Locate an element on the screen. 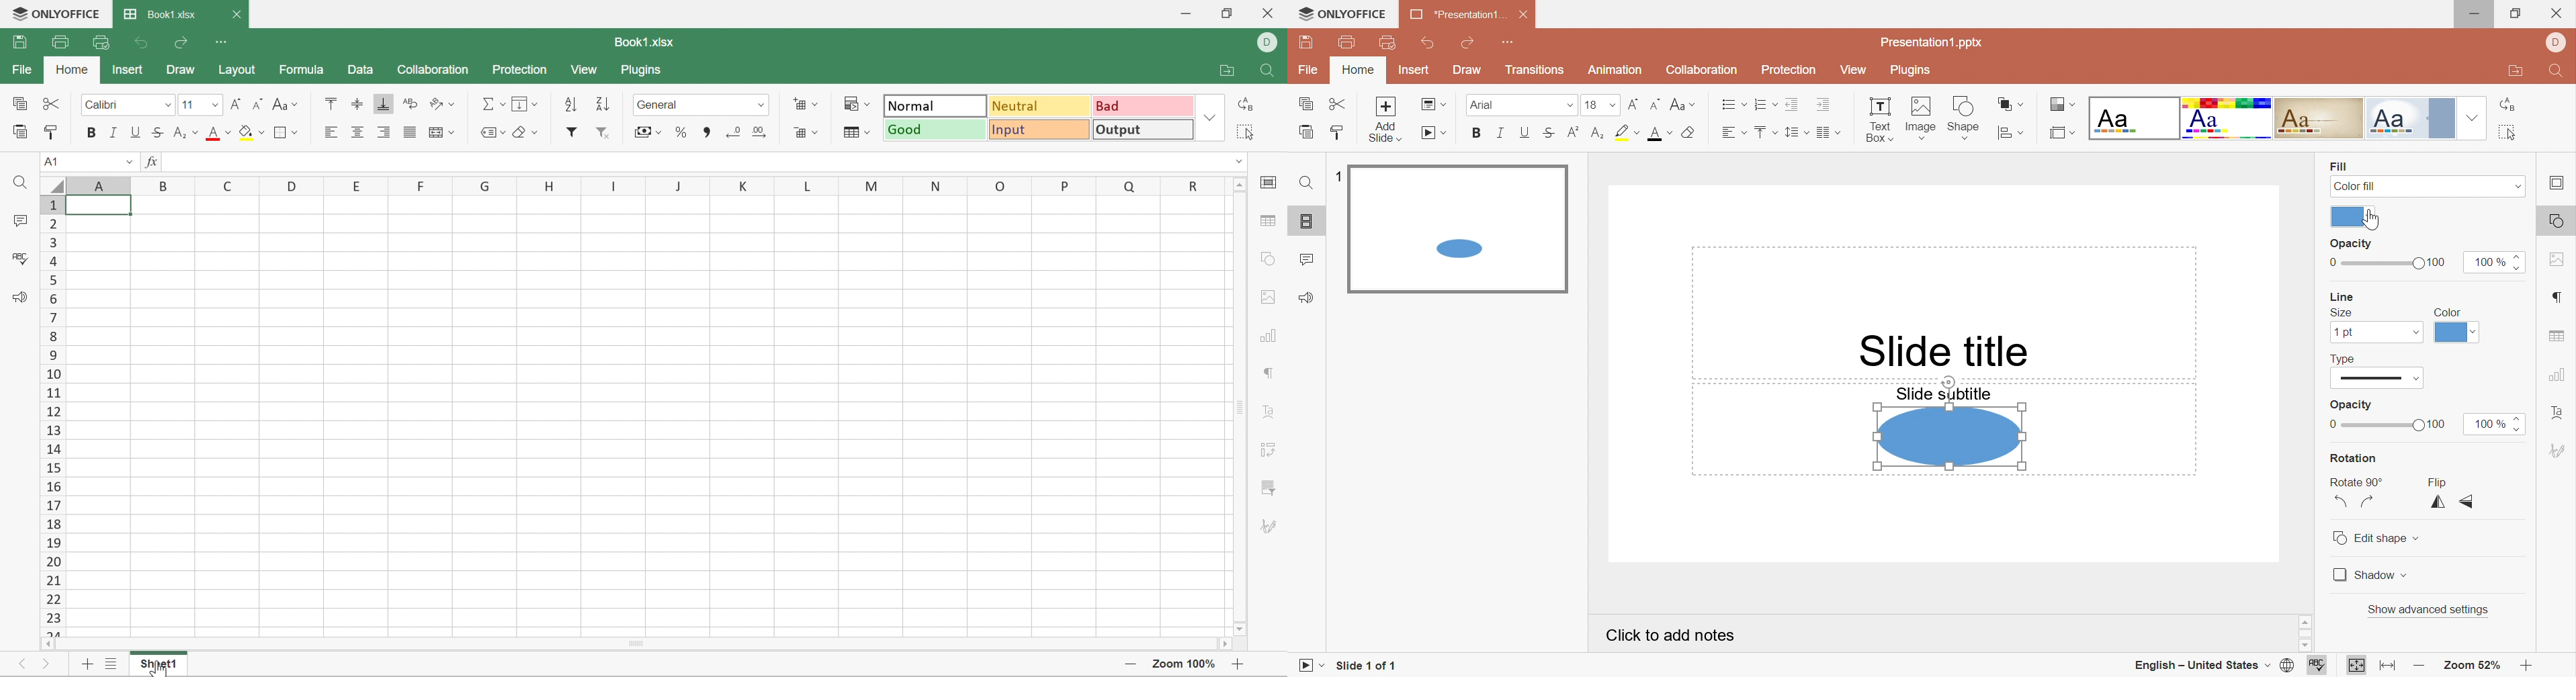 The image size is (2576, 700). Home is located at coordinates (72, 70).